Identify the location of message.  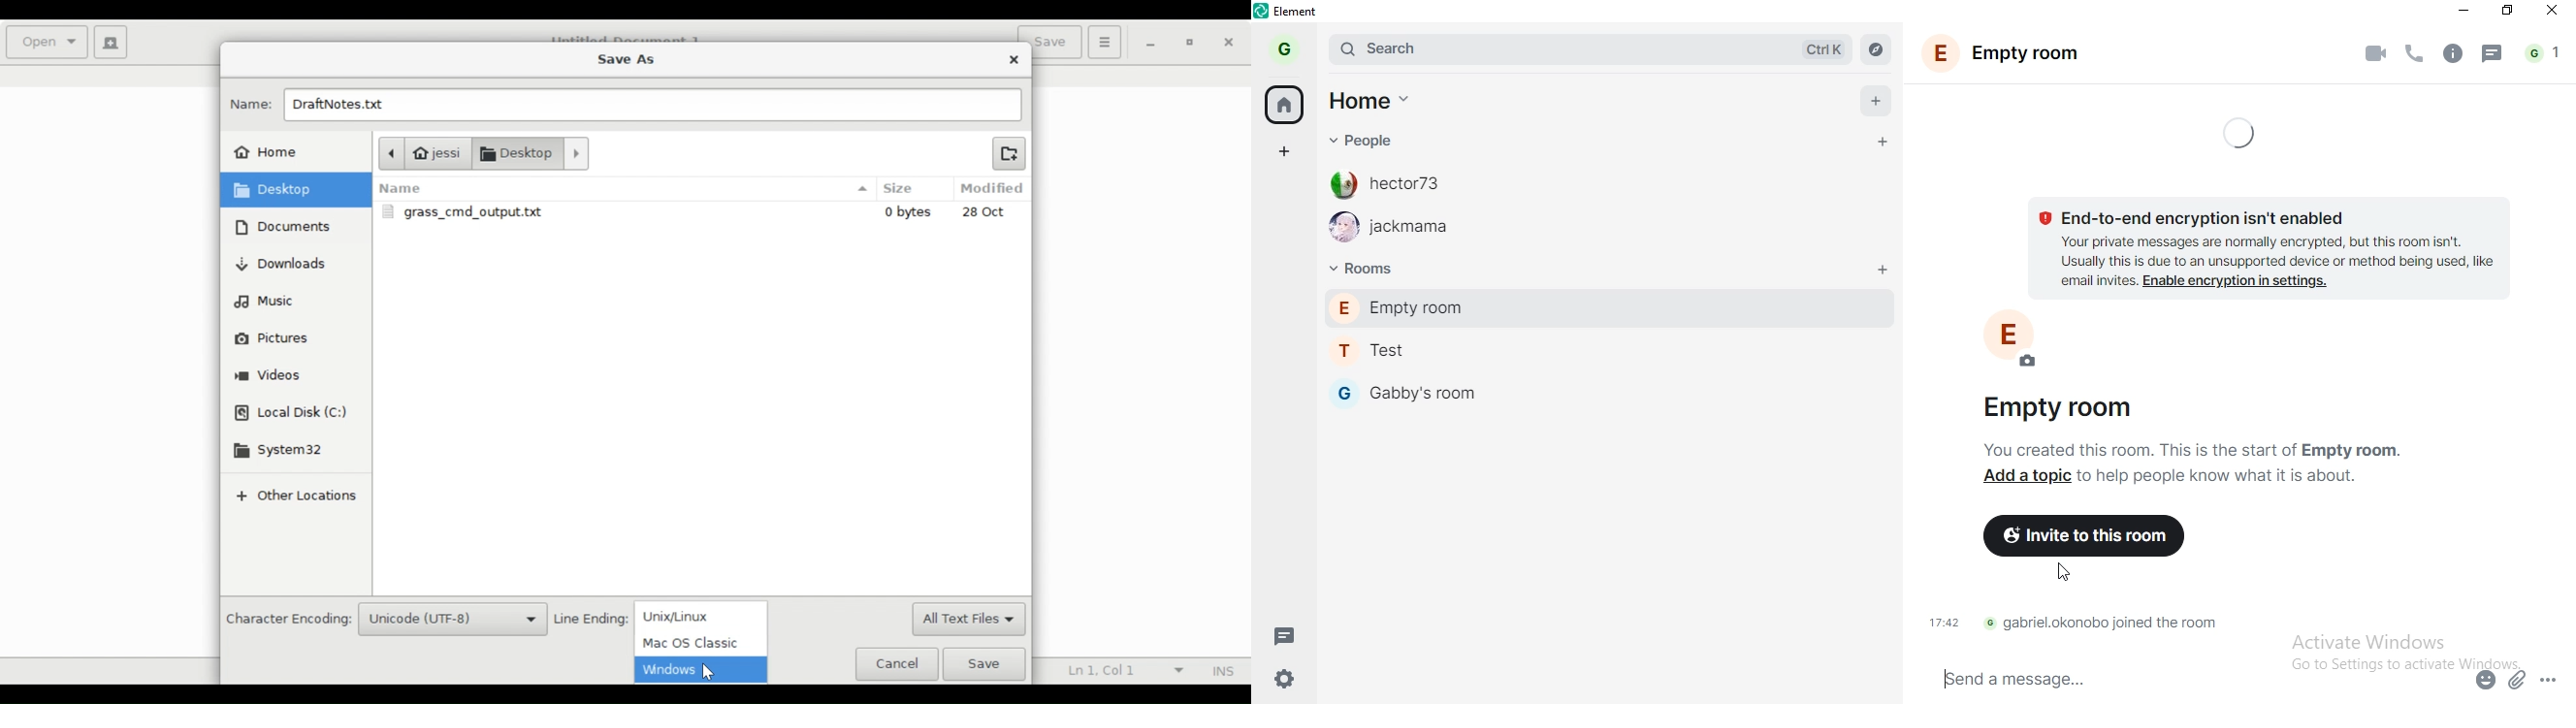
(2493, 53).